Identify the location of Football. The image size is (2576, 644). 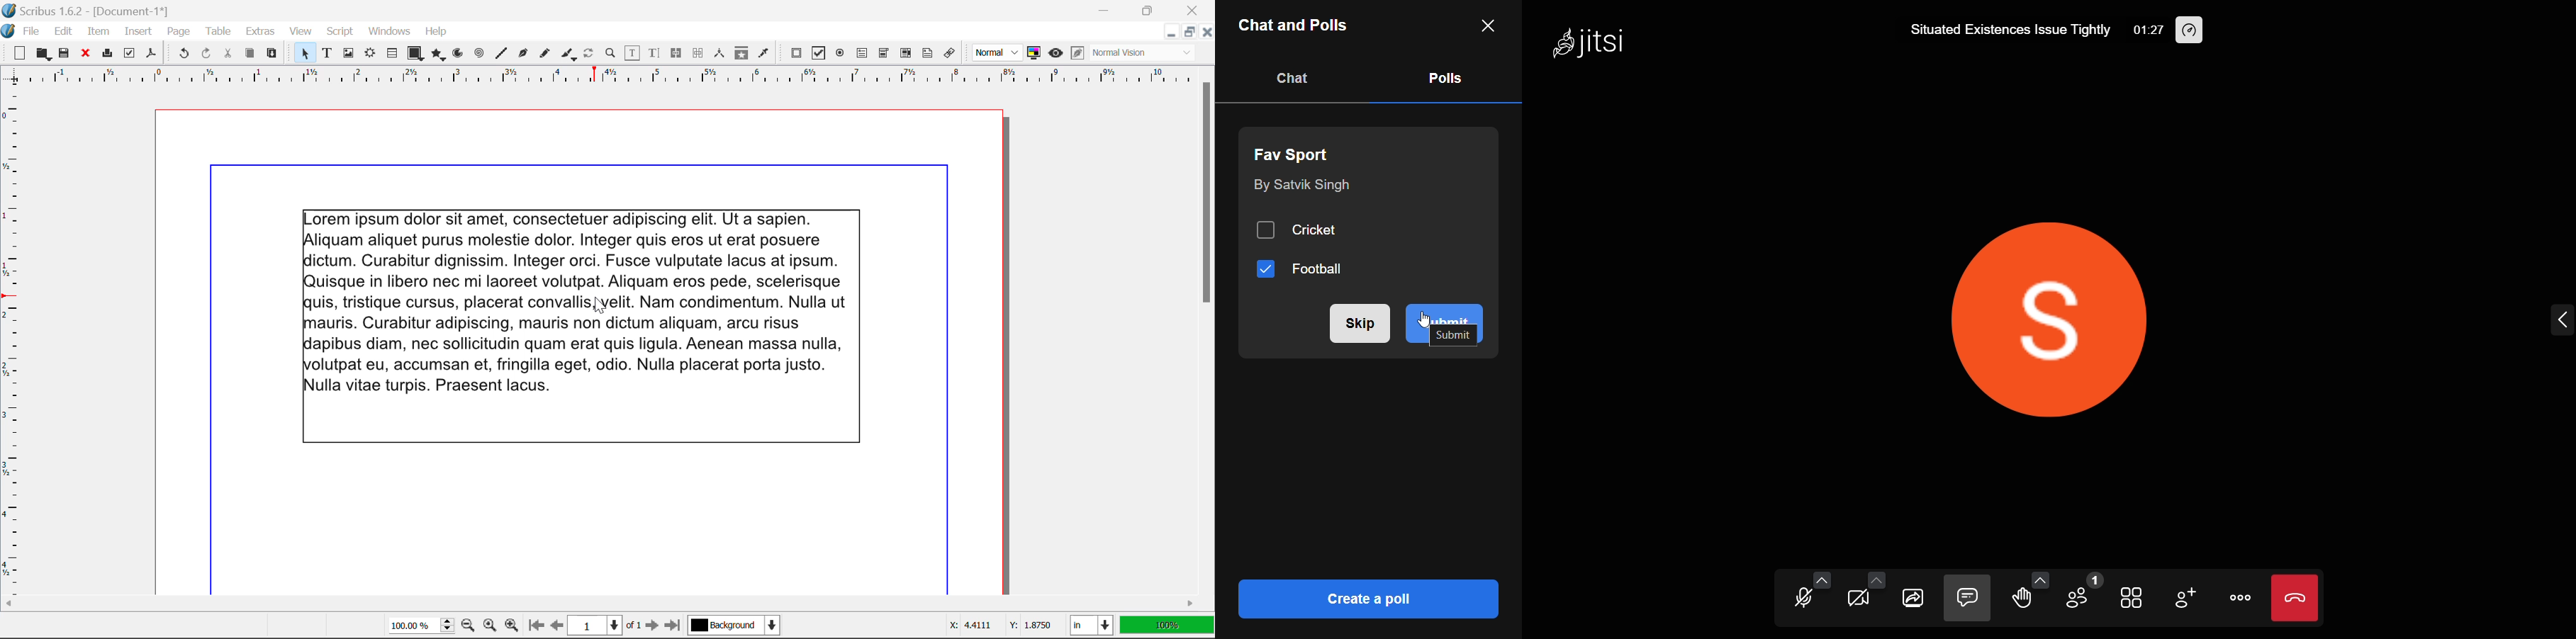
(1301, 268).